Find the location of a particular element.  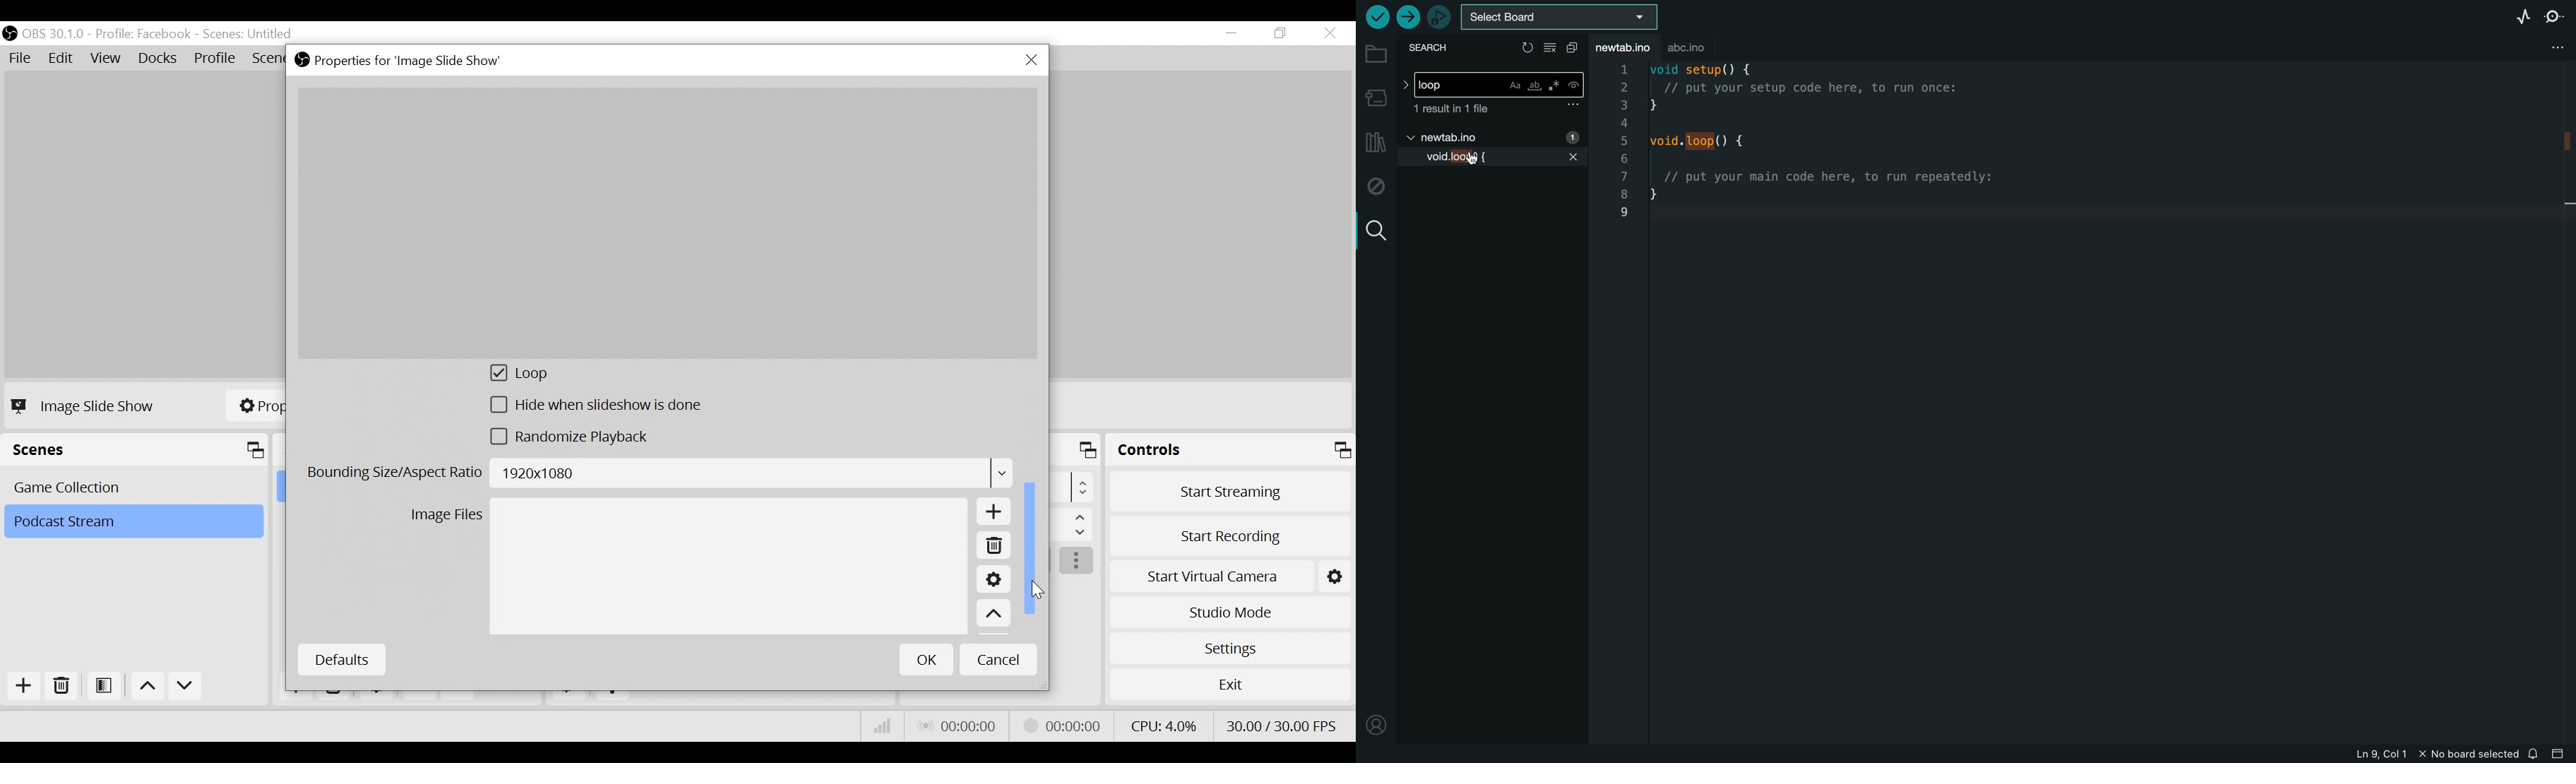

Stream Status is located at coordinates (1063, 724).